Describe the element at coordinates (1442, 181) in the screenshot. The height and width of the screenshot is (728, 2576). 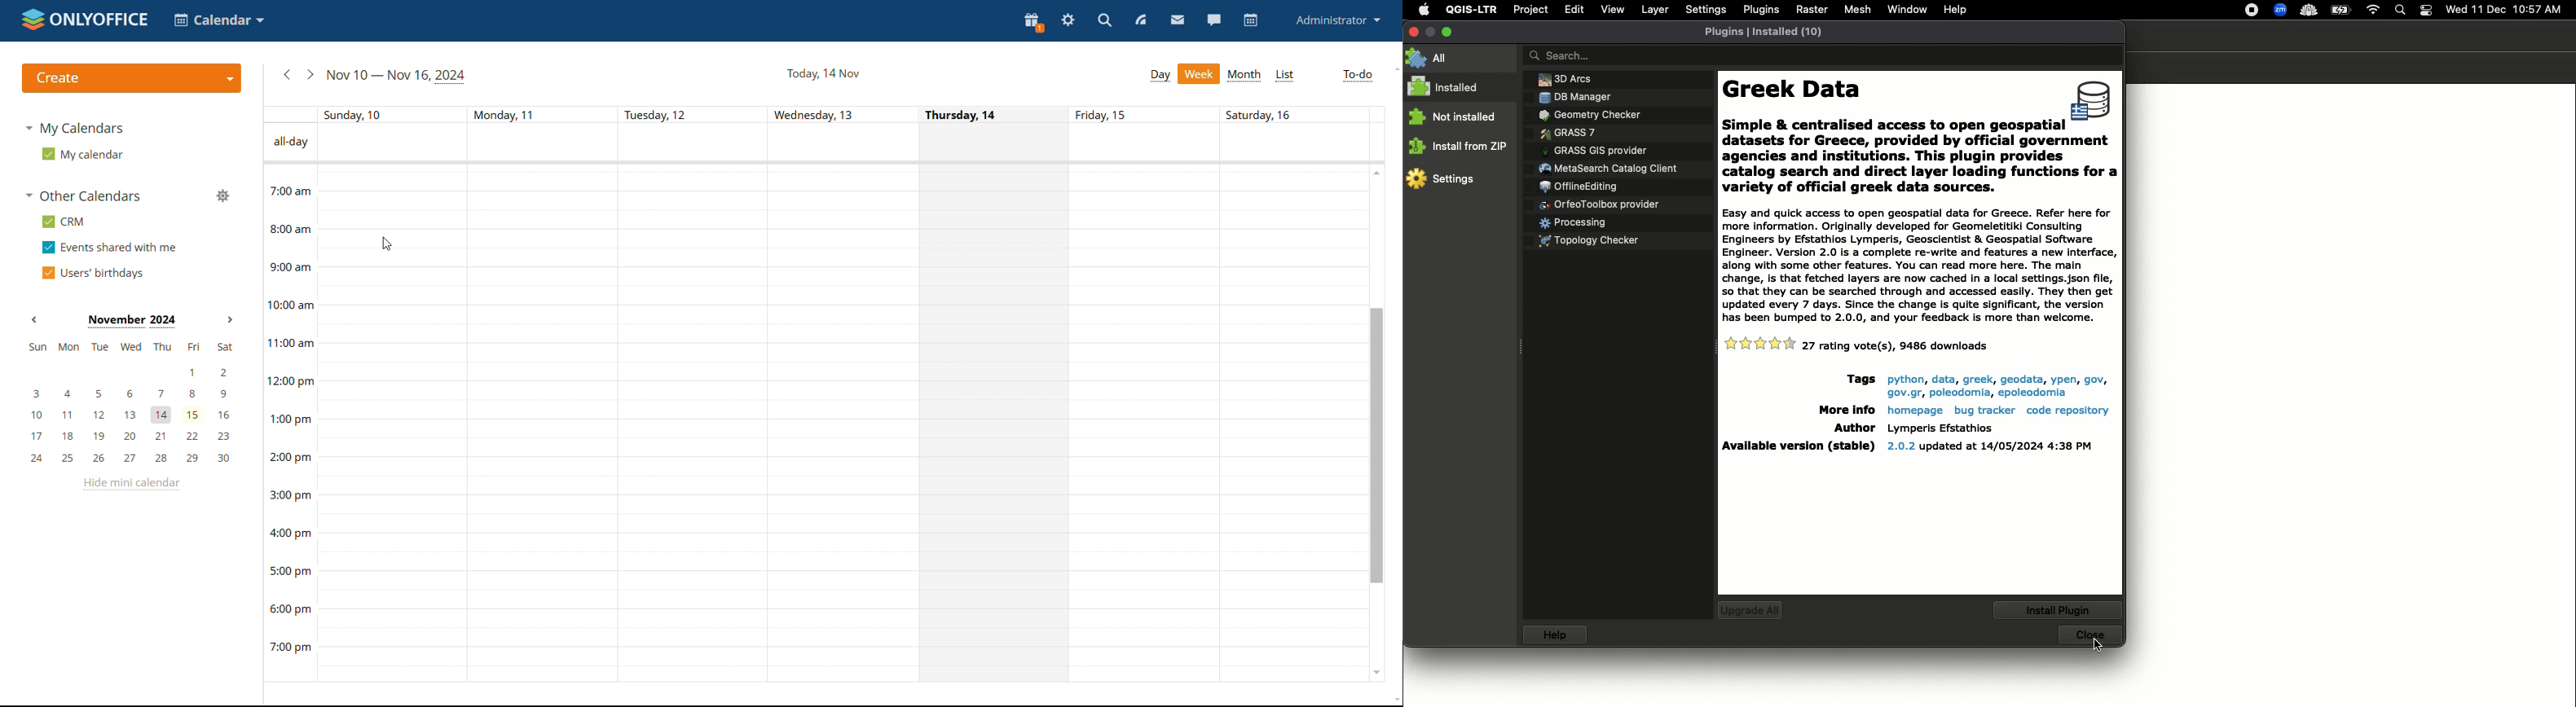
I see `Settings` at that location.